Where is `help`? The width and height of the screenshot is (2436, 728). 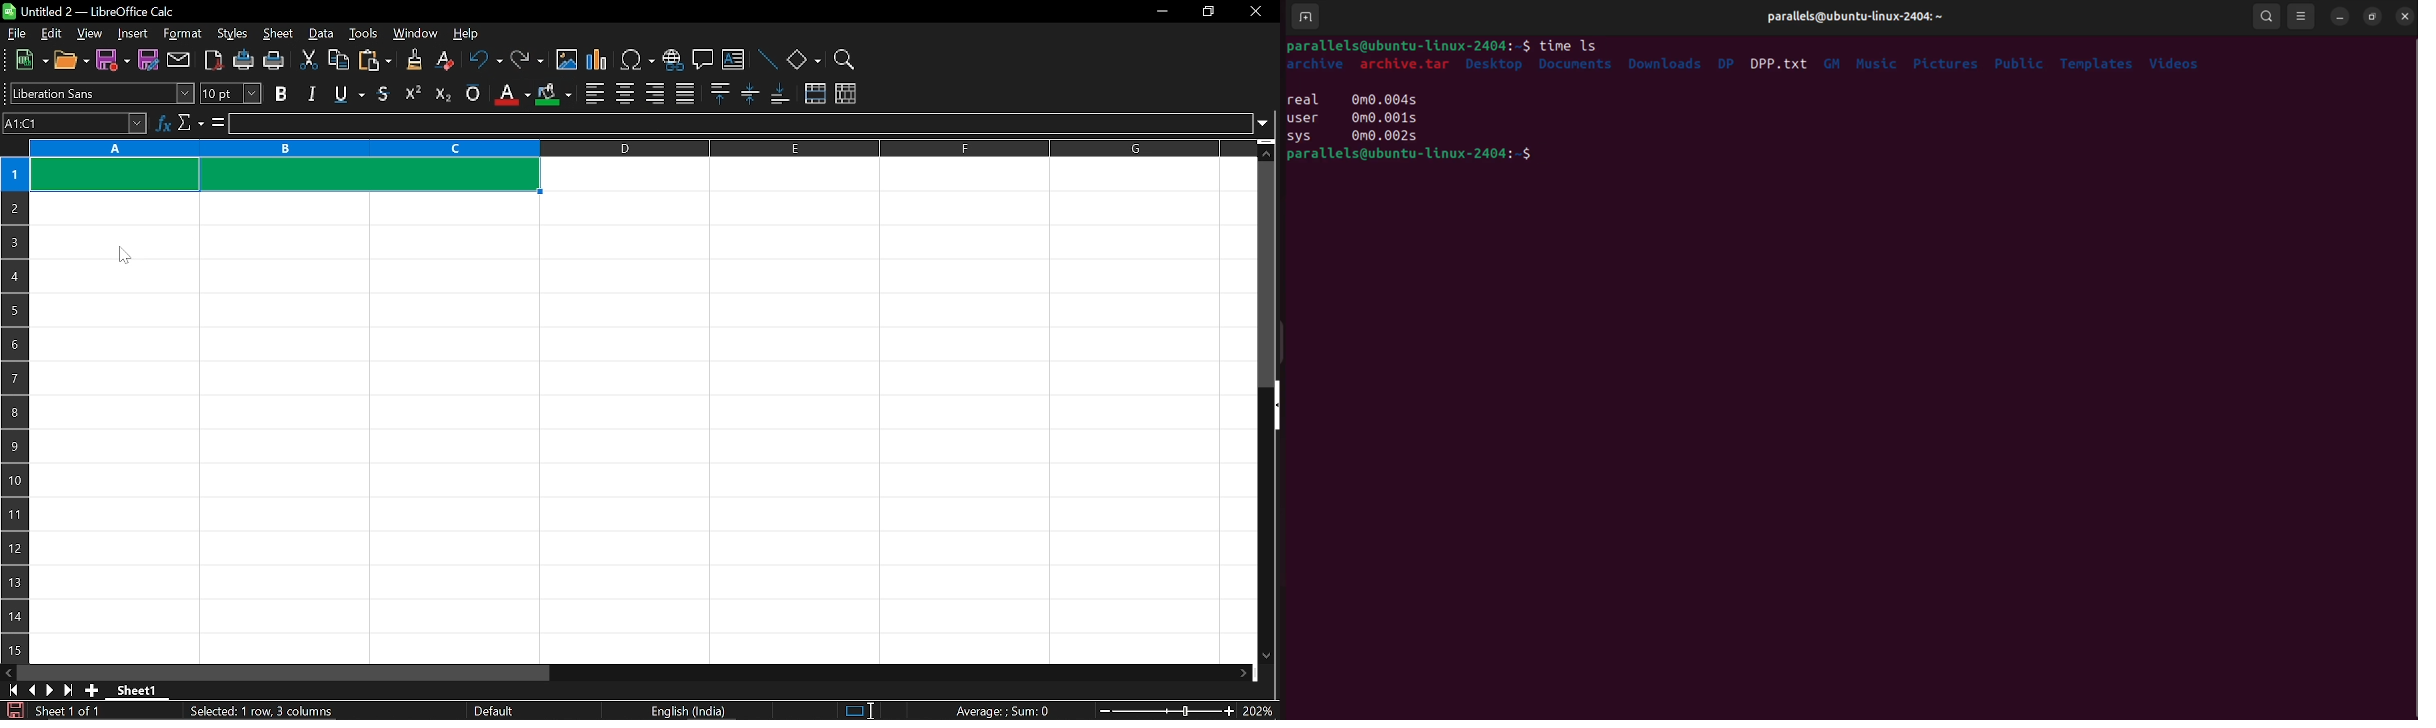 help is located at coordinates (474, 32).